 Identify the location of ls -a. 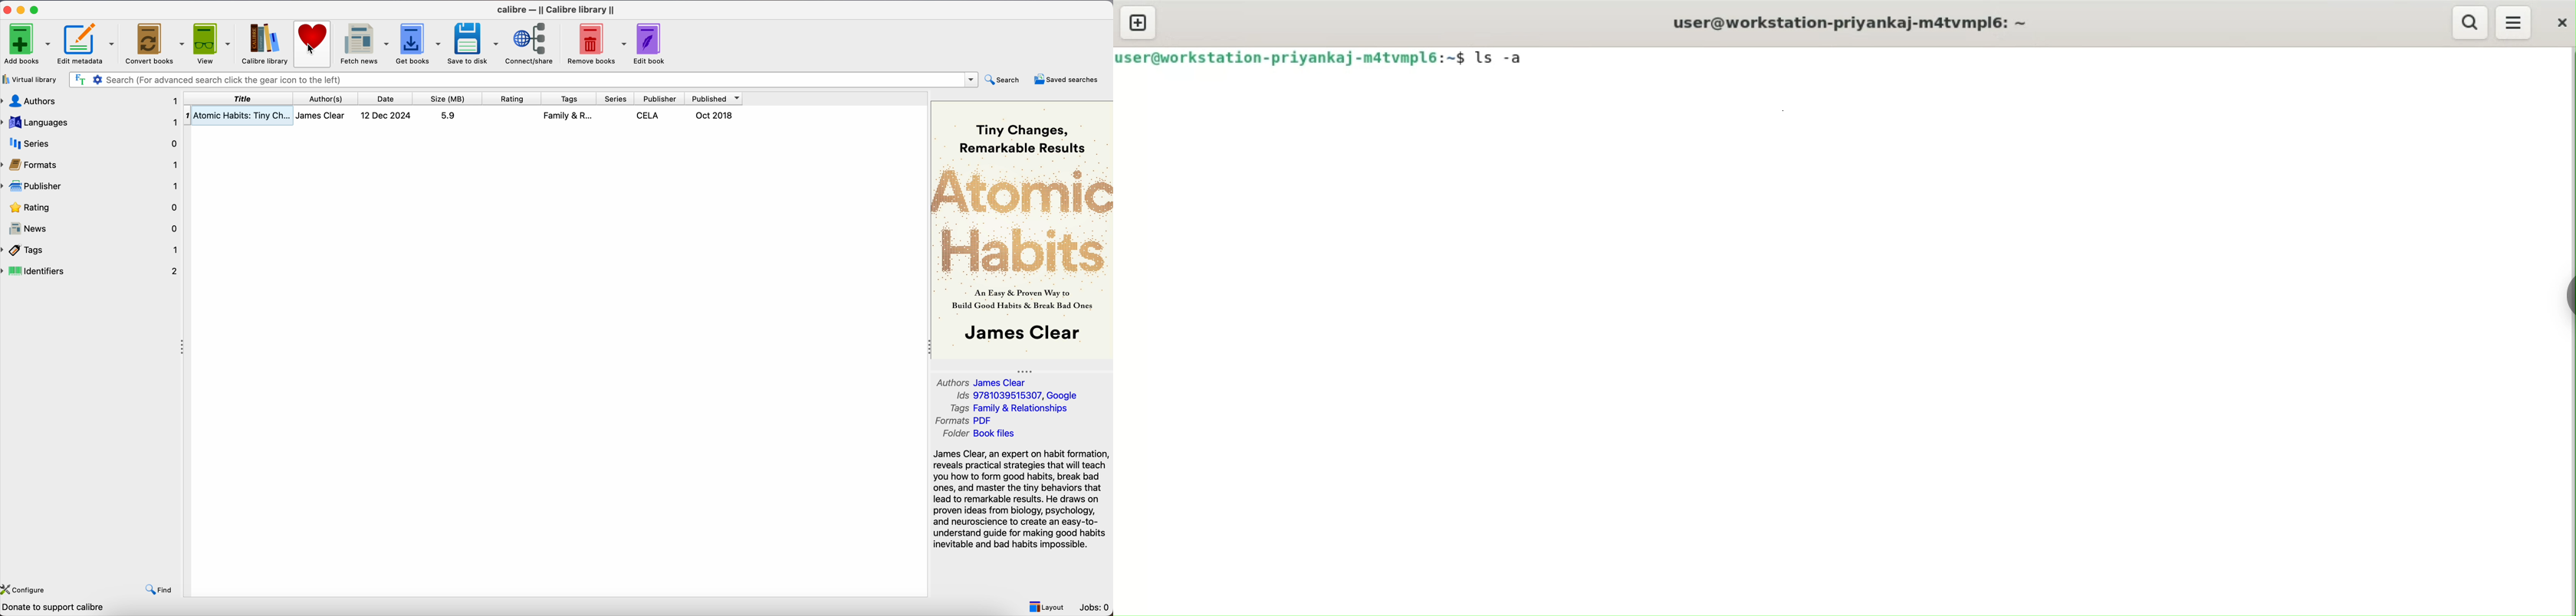
(1503, 57).